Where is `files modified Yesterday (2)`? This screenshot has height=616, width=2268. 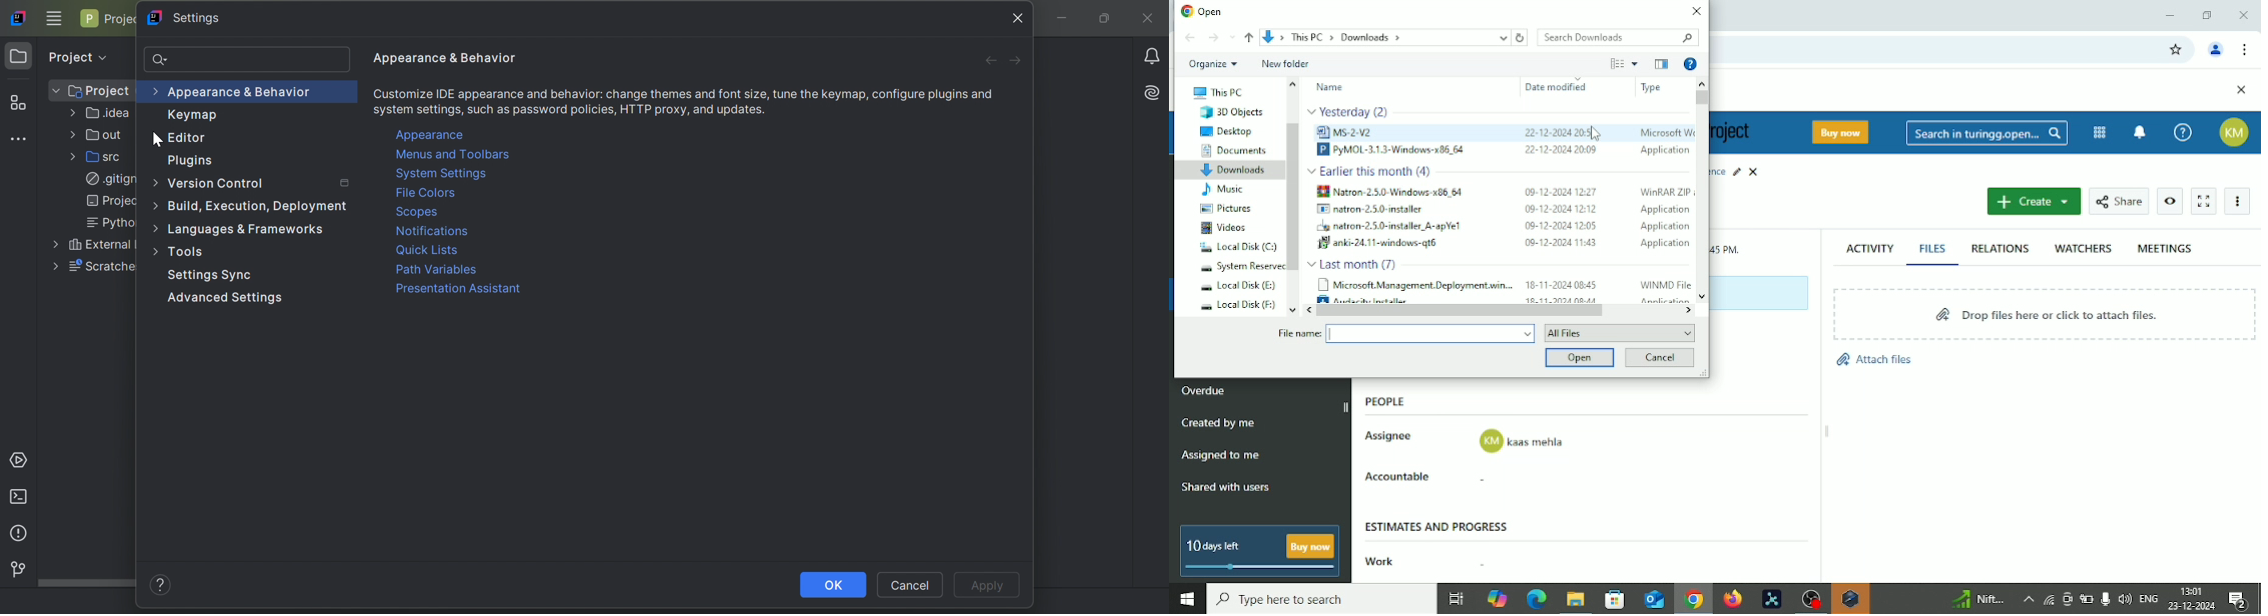
files modified Yesterday (2) is located at coordinates (1350, 111).